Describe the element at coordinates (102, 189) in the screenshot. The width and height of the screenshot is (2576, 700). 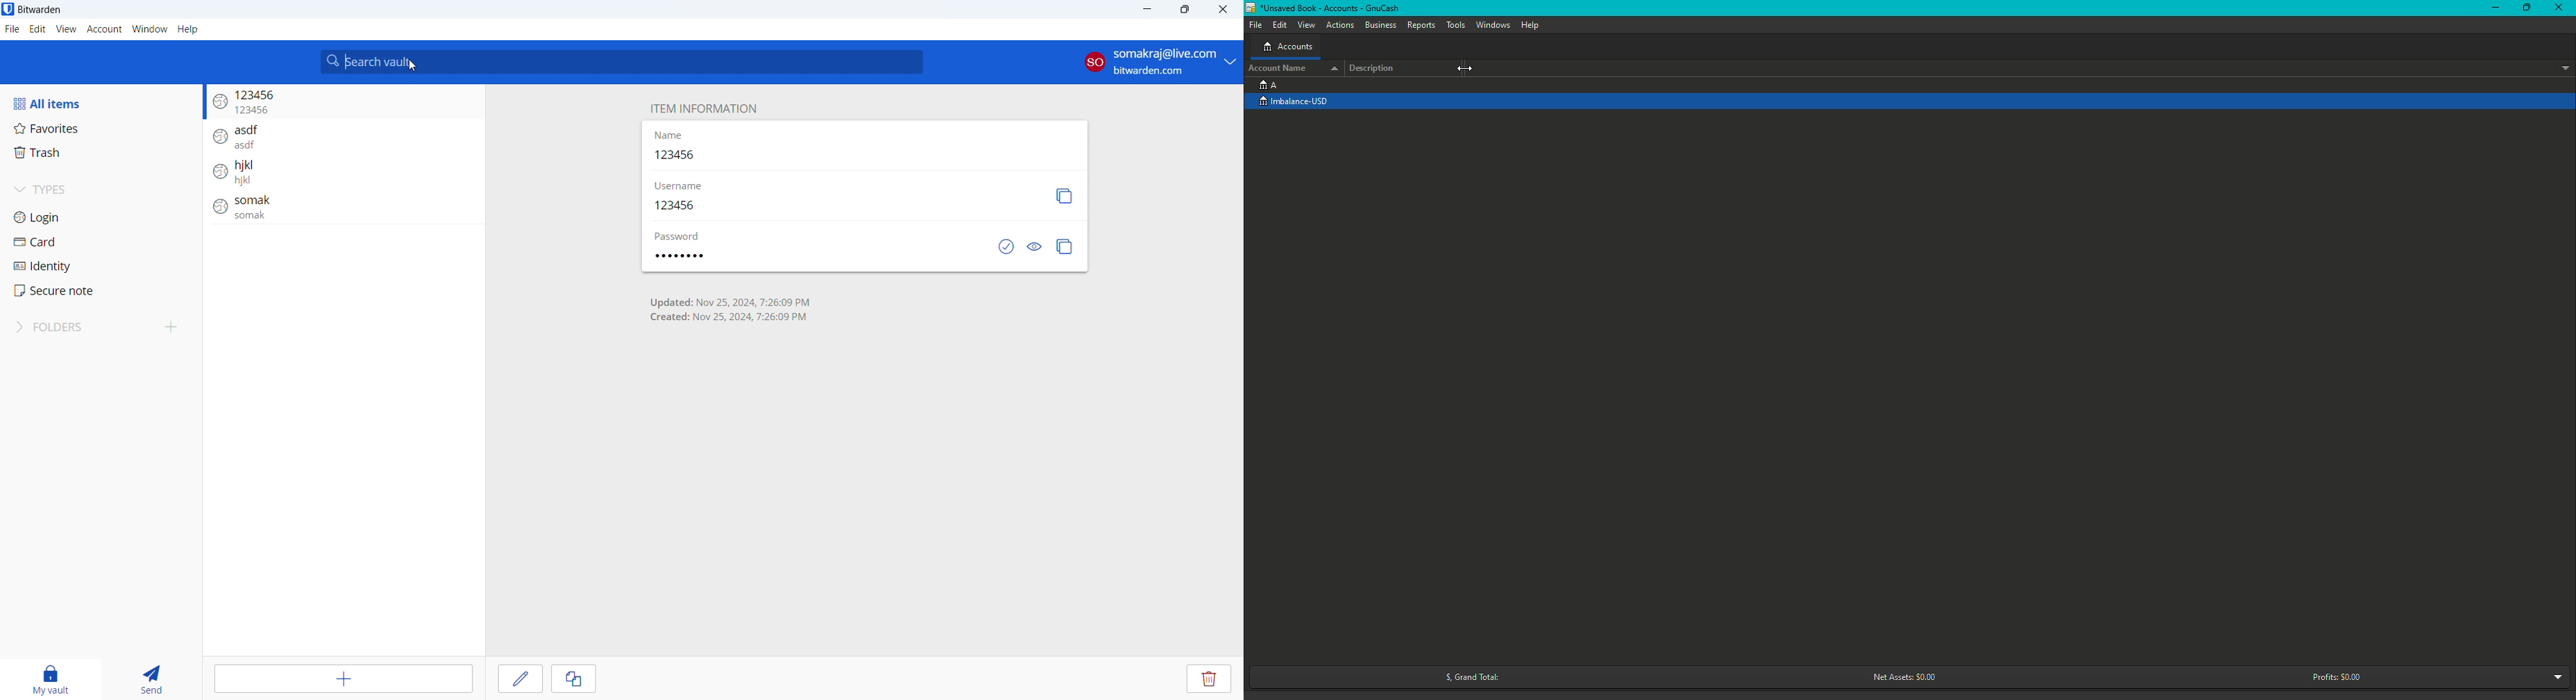
I see `types` at that location.